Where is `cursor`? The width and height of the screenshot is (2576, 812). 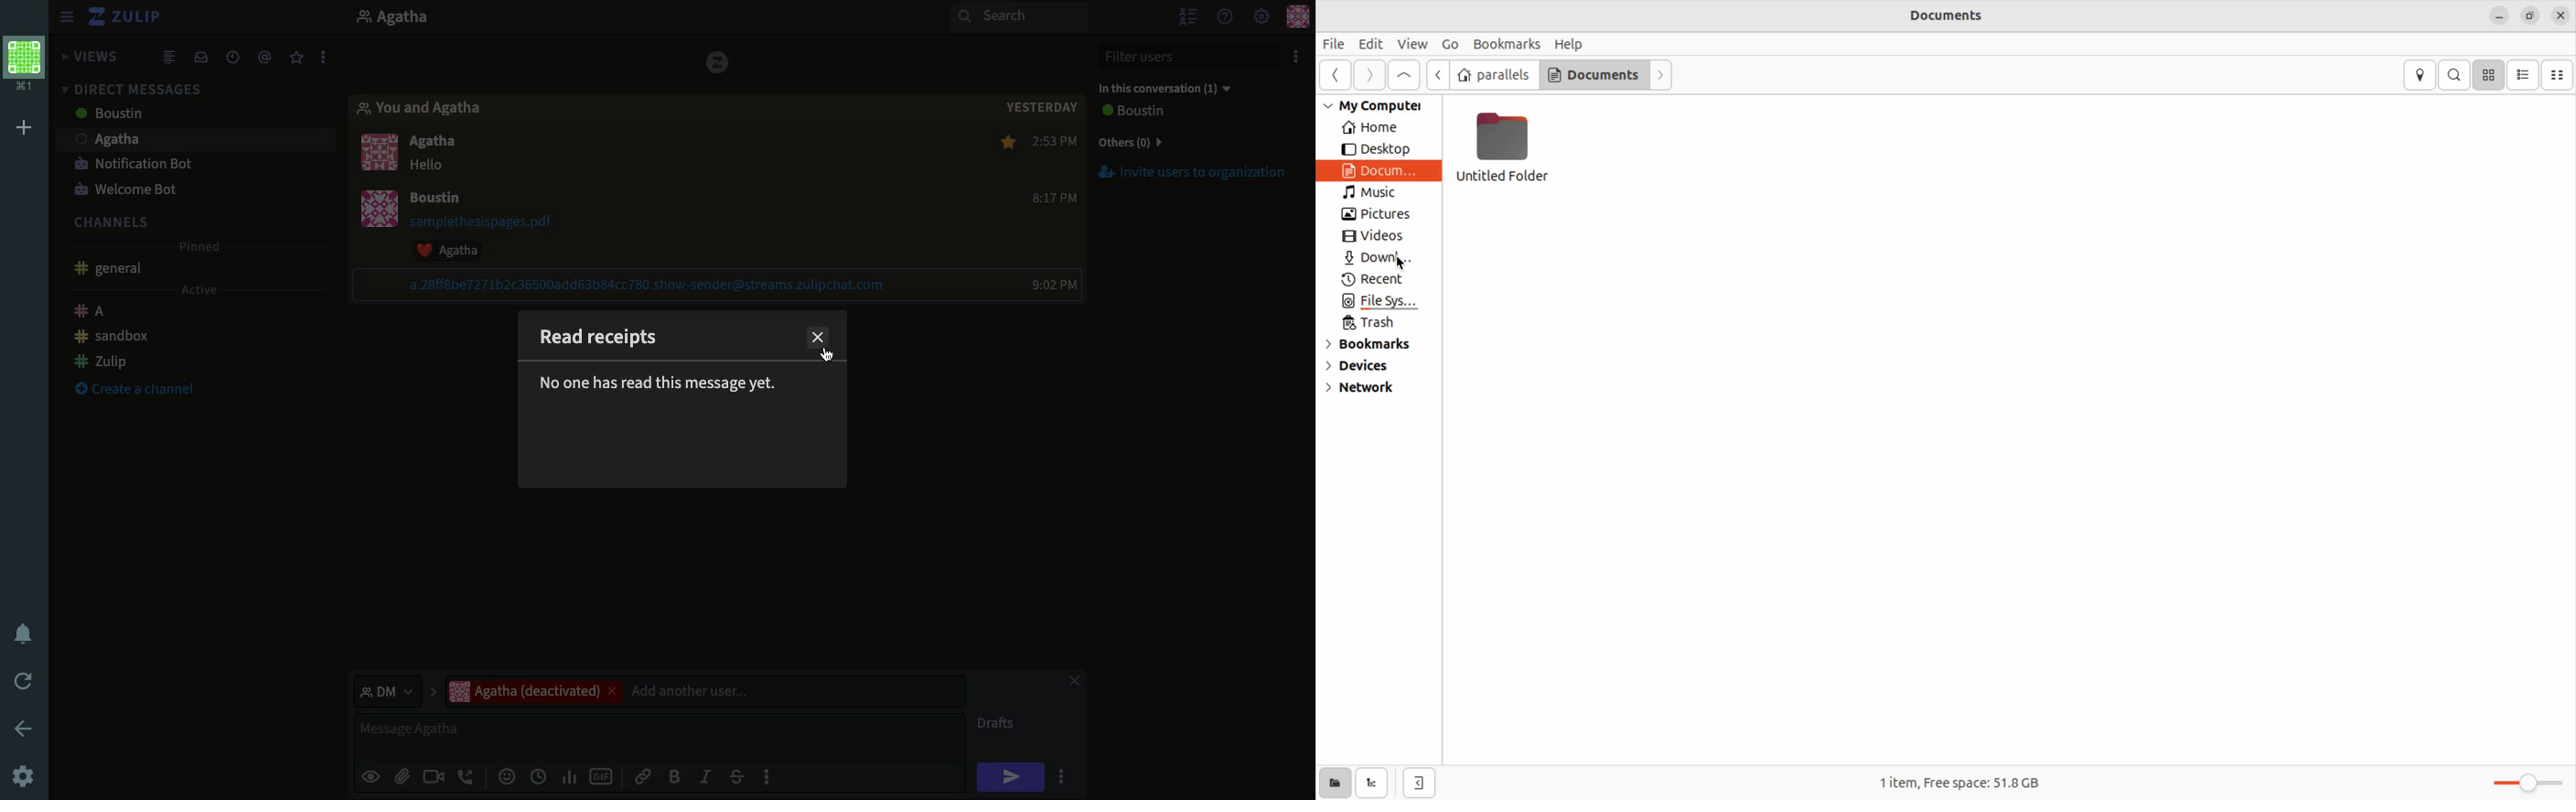 cursor is located at coordinates (1403, 266).